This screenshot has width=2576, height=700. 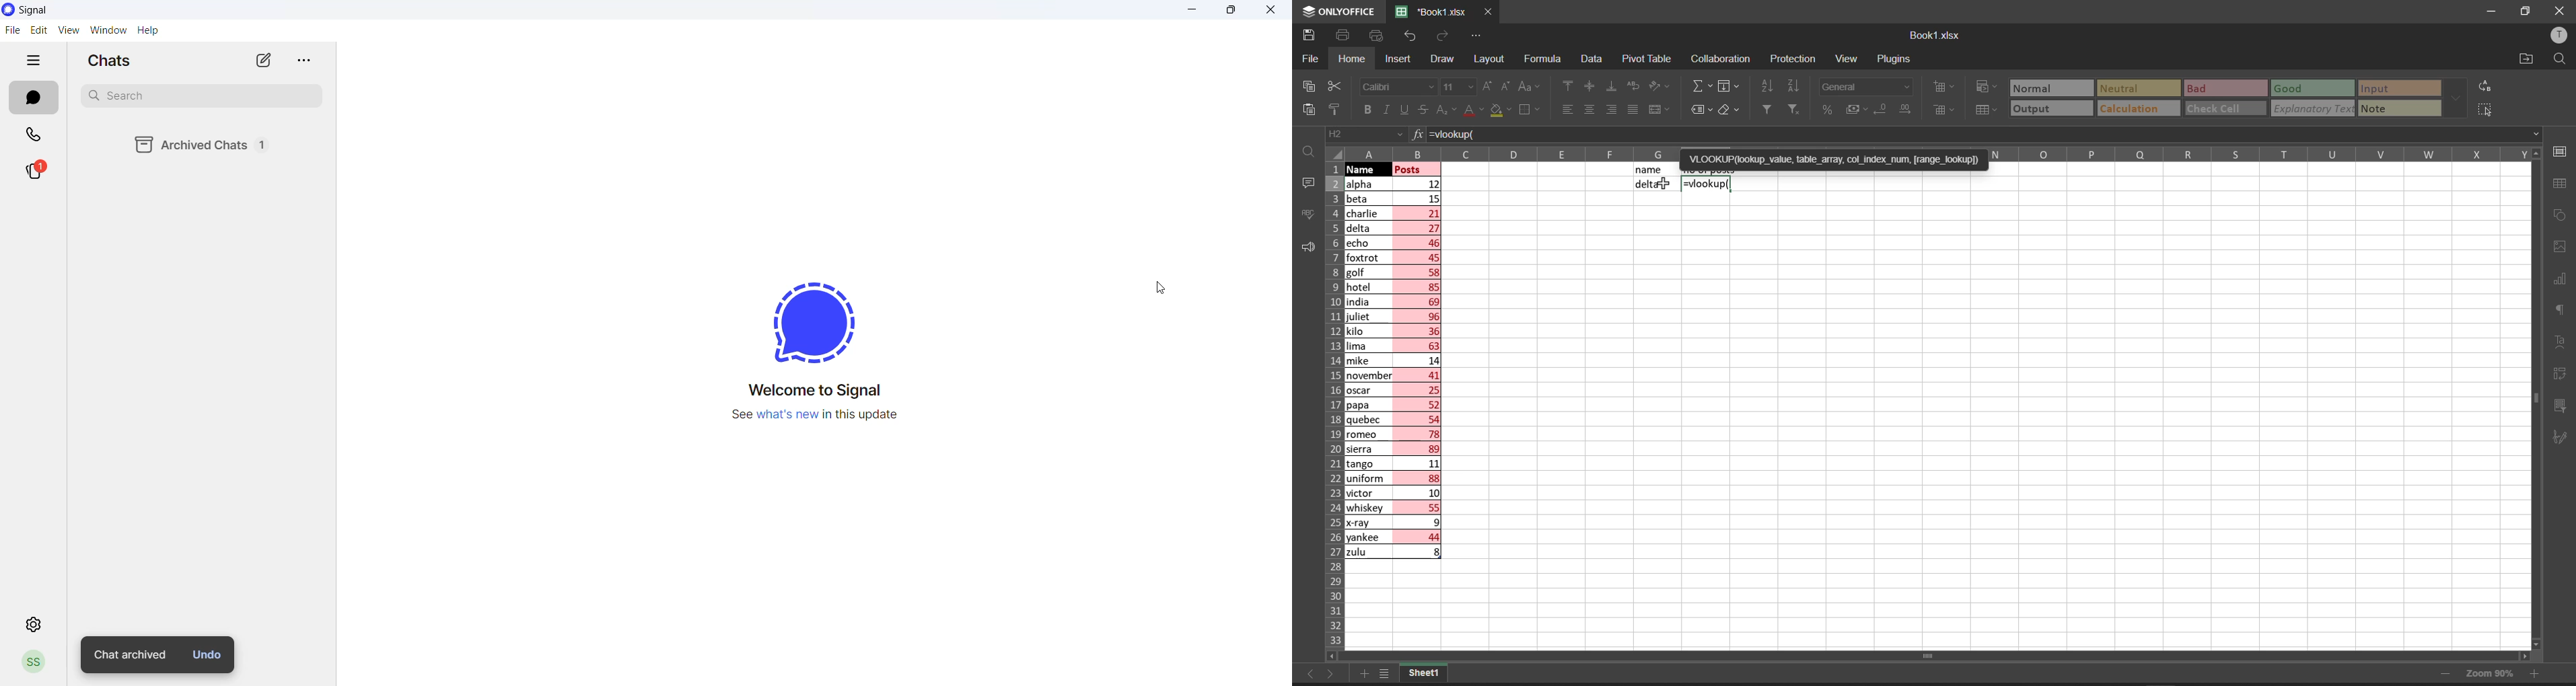 I want to click on fill, so click(x=1731, y=87).